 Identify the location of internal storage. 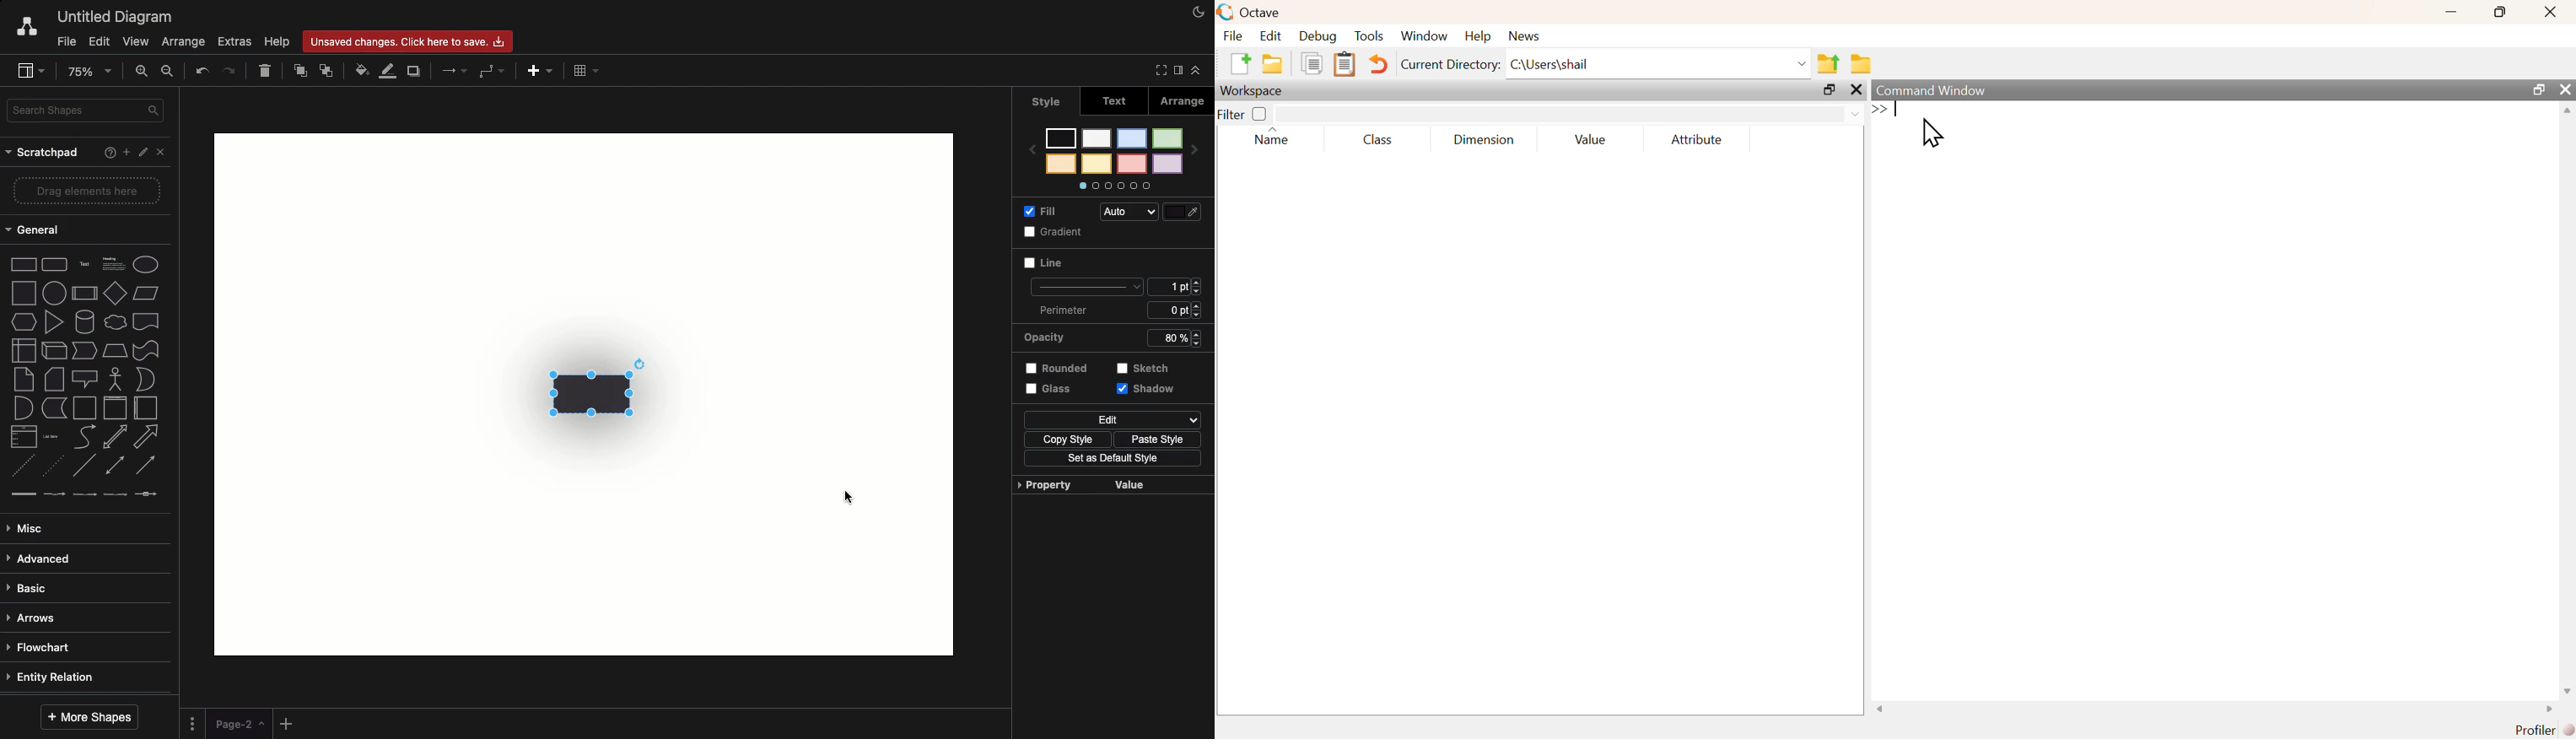
(19, 351).